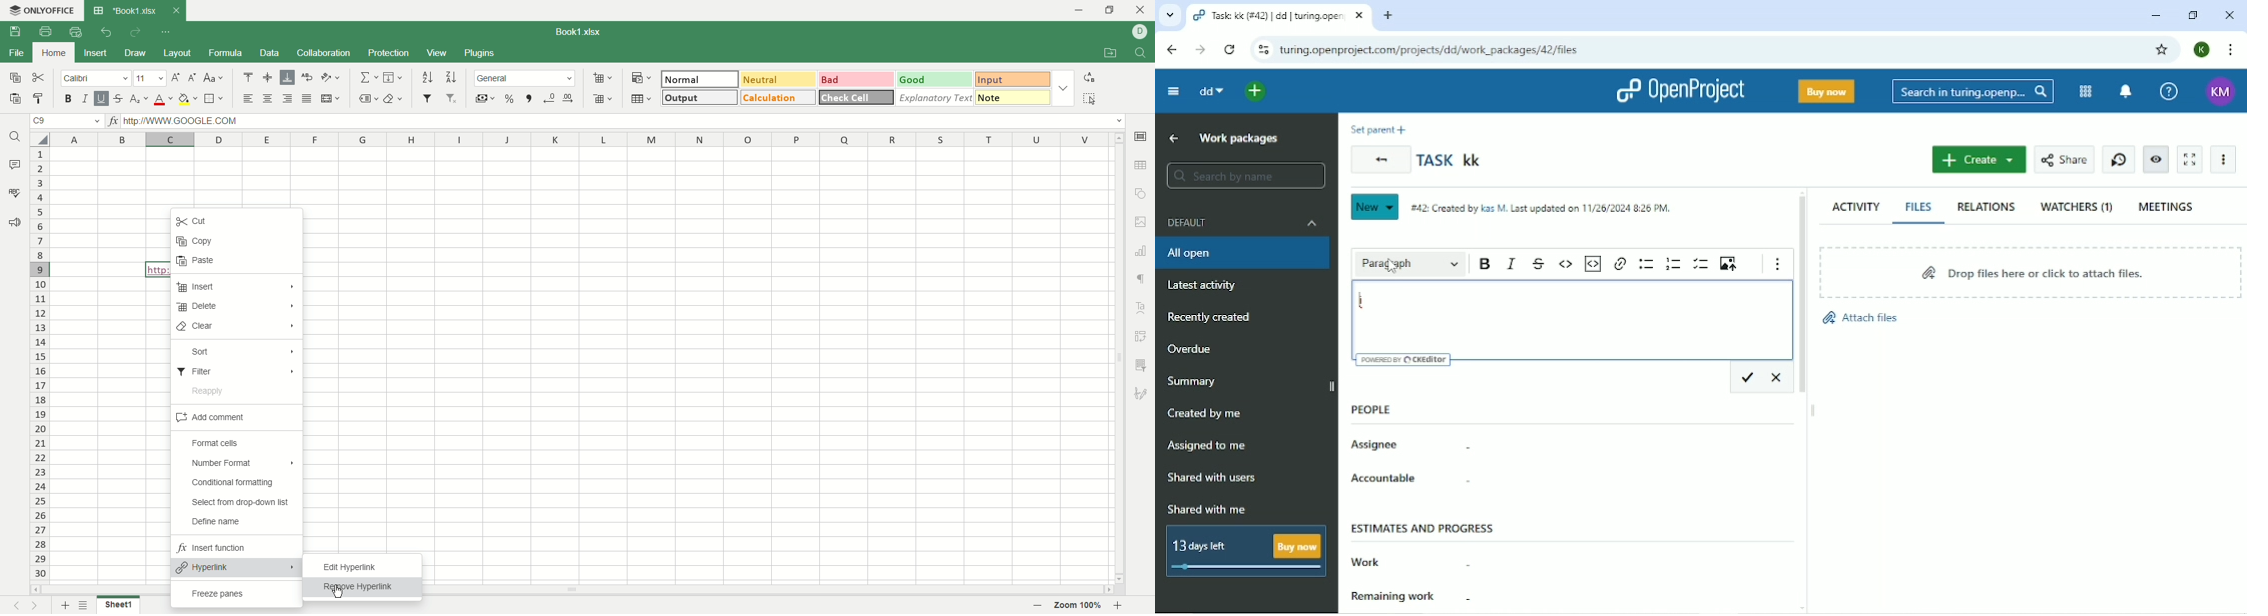 The height and width of the screenshot is (616, 2268). What do you see at coordinates (779, 98) in the screenshot?
I see `calculation` at bounding box center [779, 98].